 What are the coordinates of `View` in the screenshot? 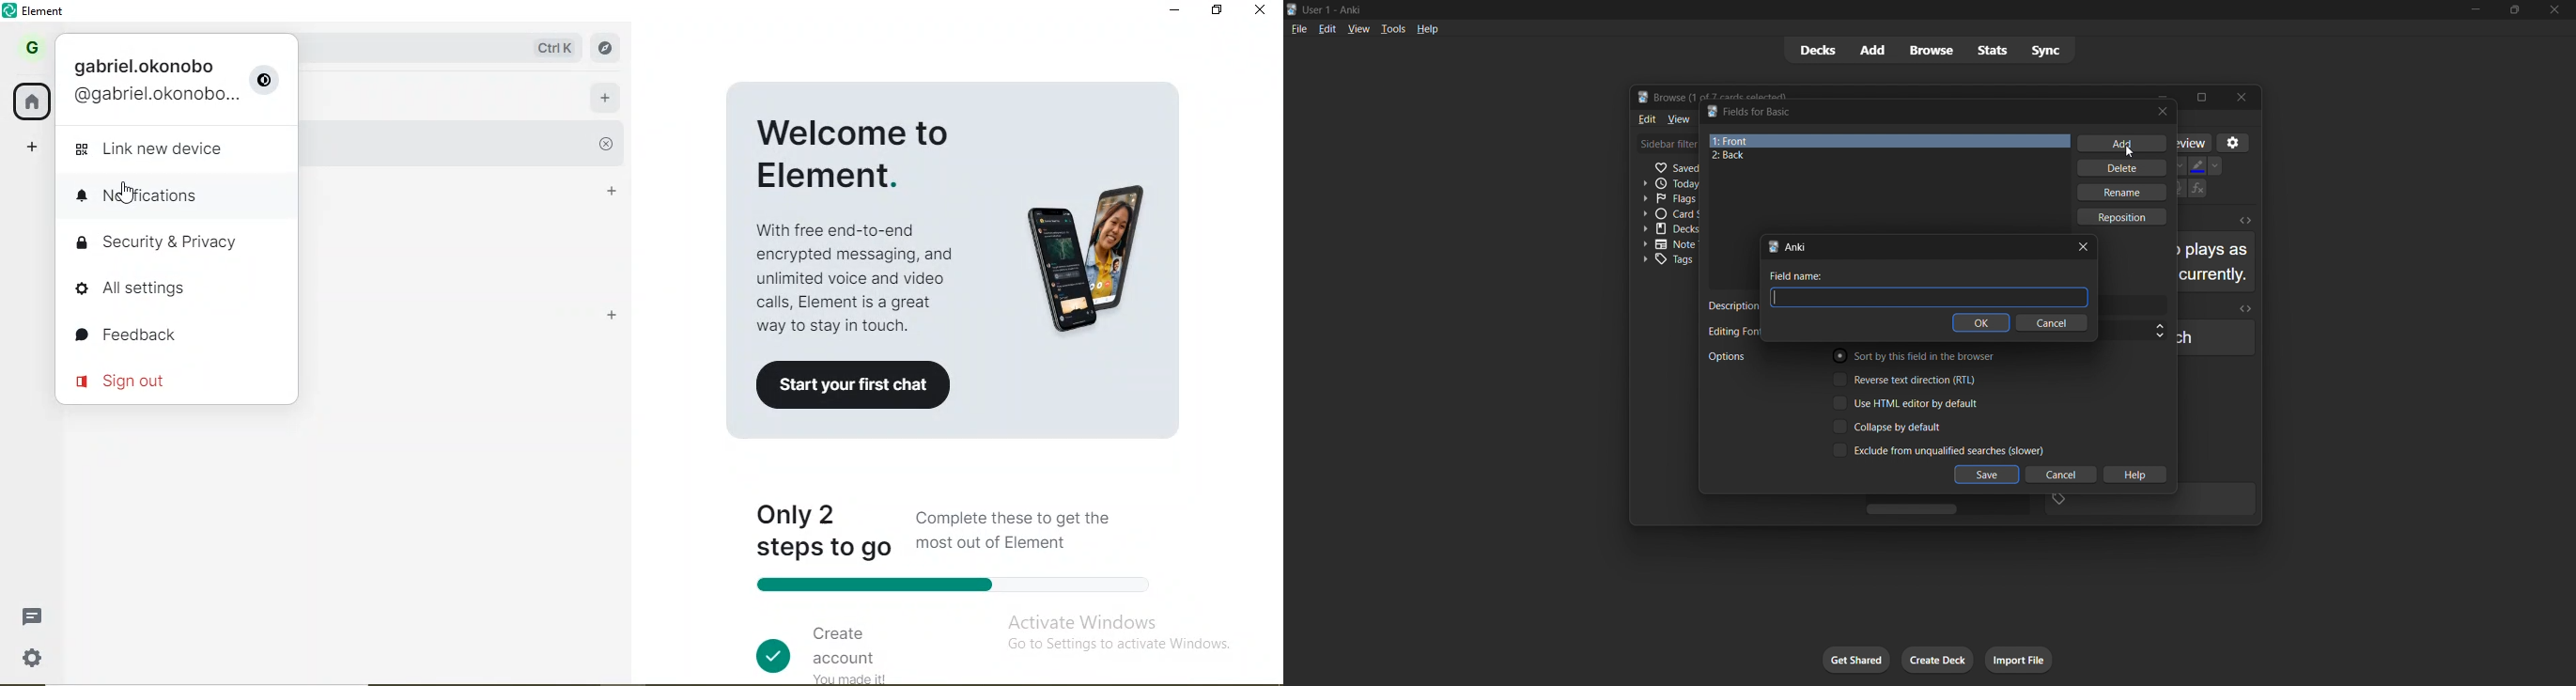 It's located at (1678, 119).